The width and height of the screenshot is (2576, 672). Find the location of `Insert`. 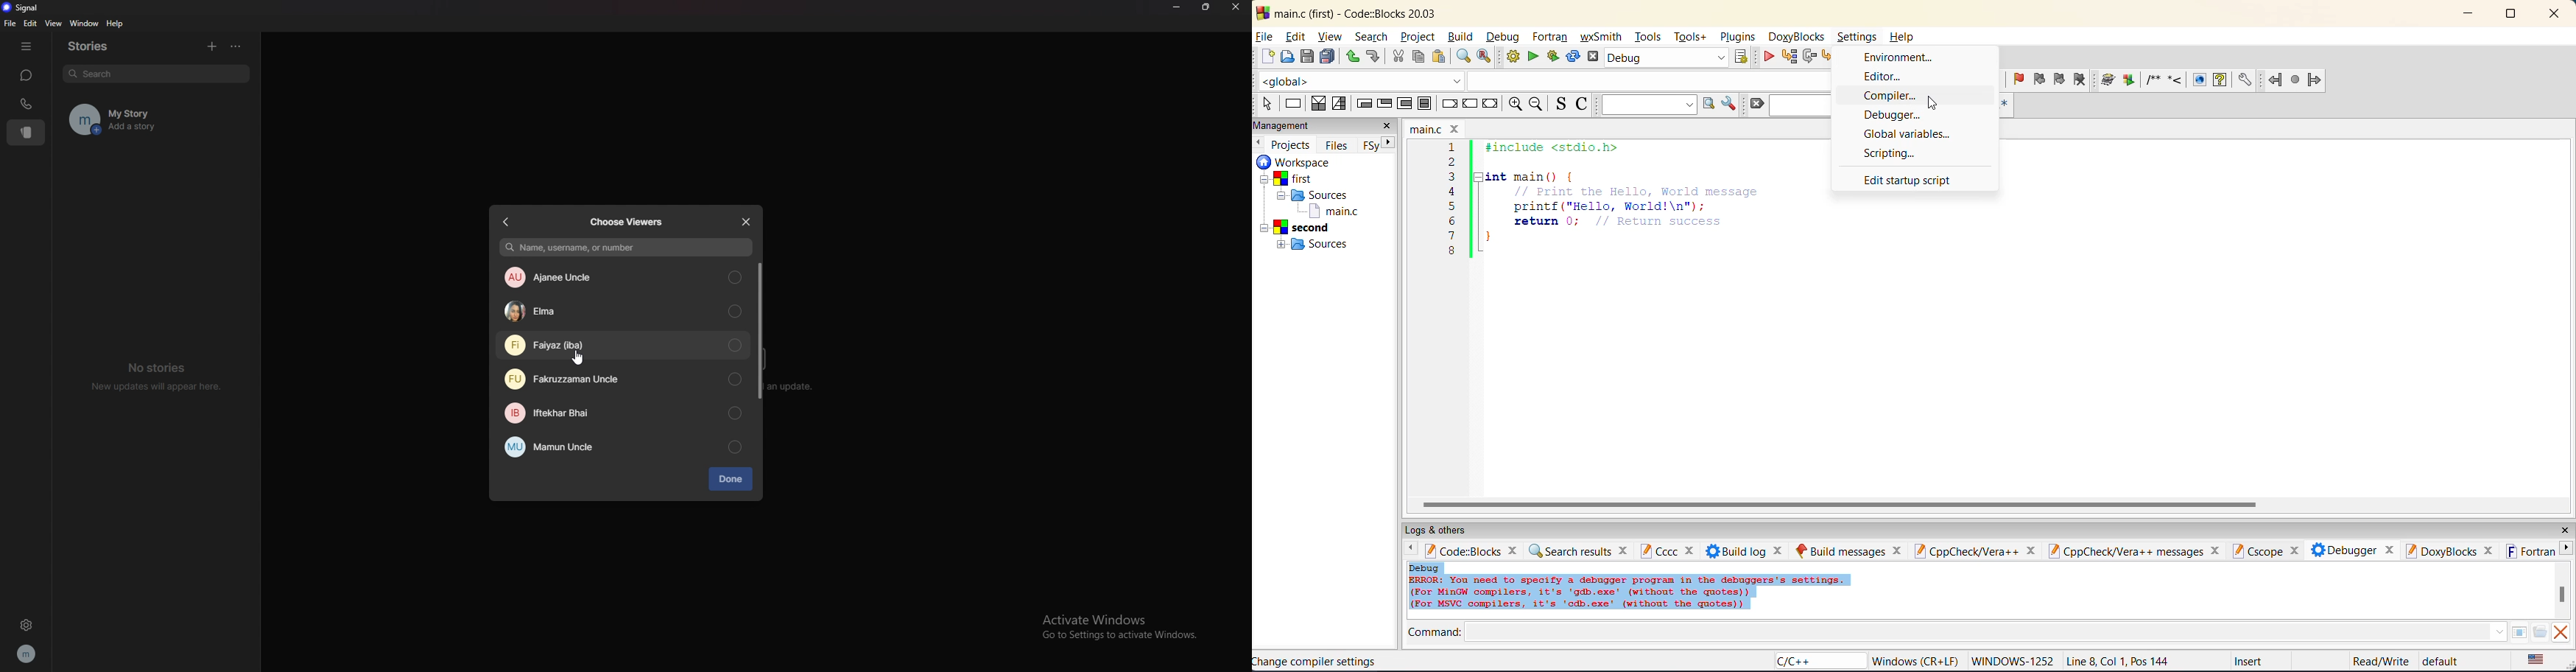

Insert is located at coordinates (2247, 660).